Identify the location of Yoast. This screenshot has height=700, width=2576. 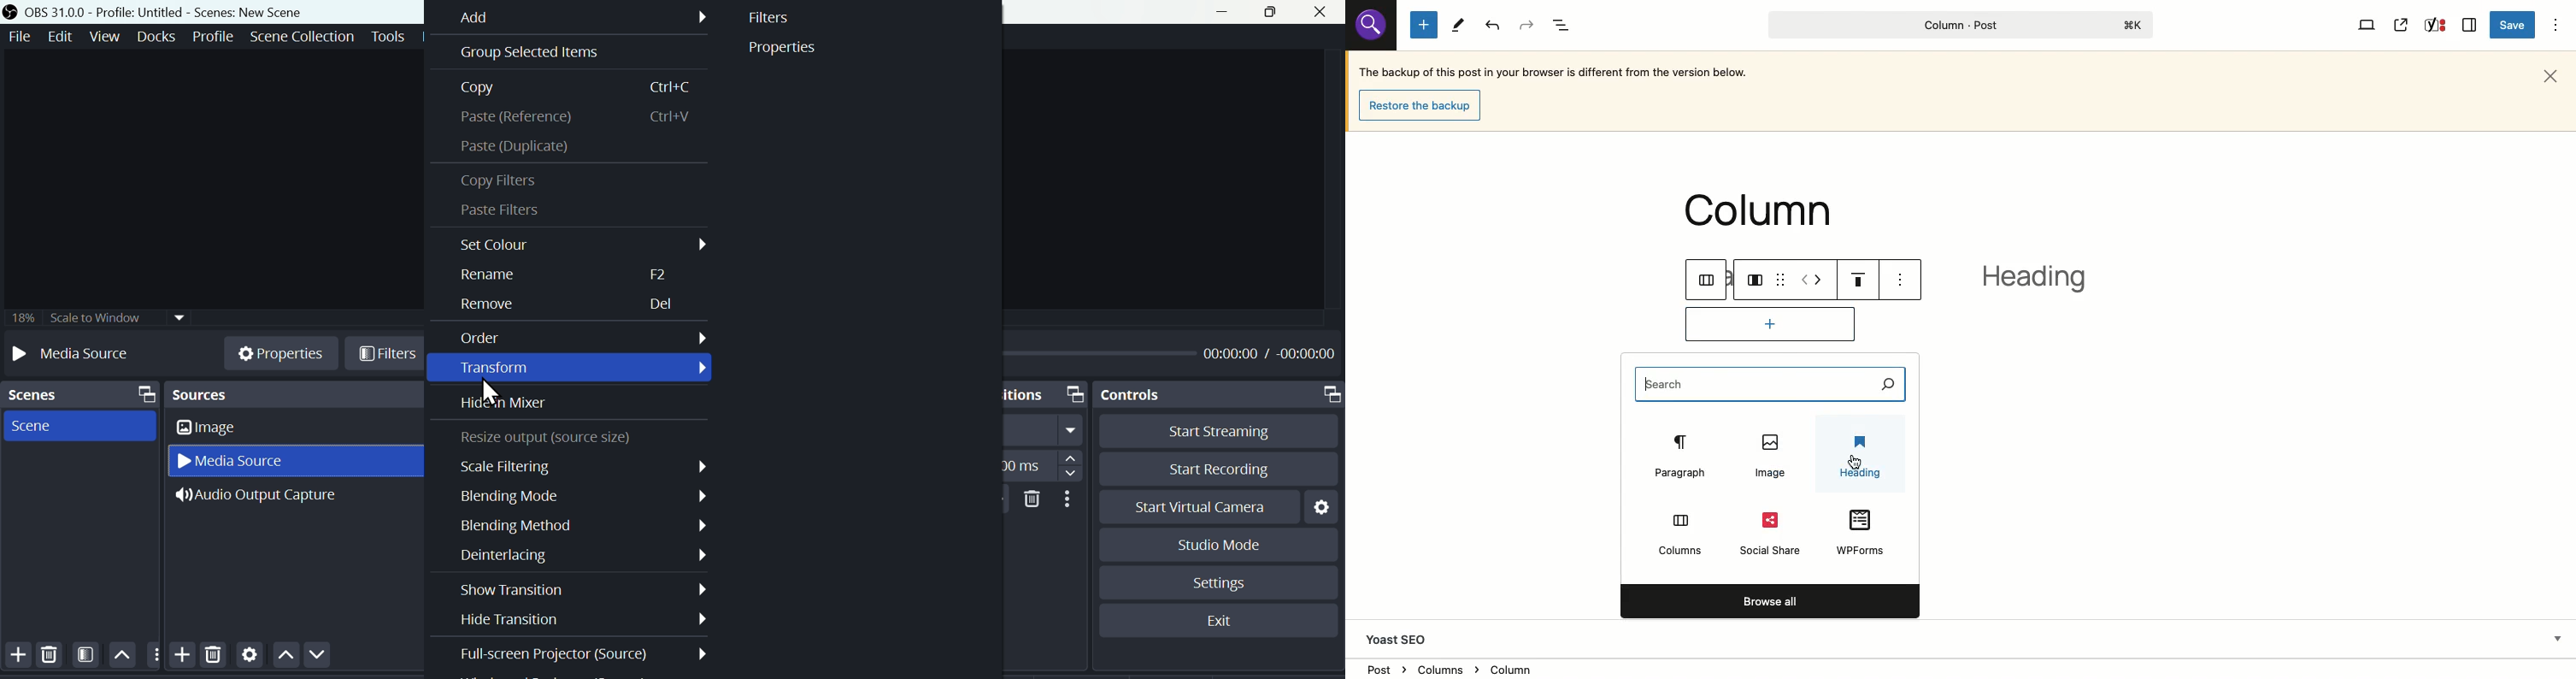
(2433, 27).